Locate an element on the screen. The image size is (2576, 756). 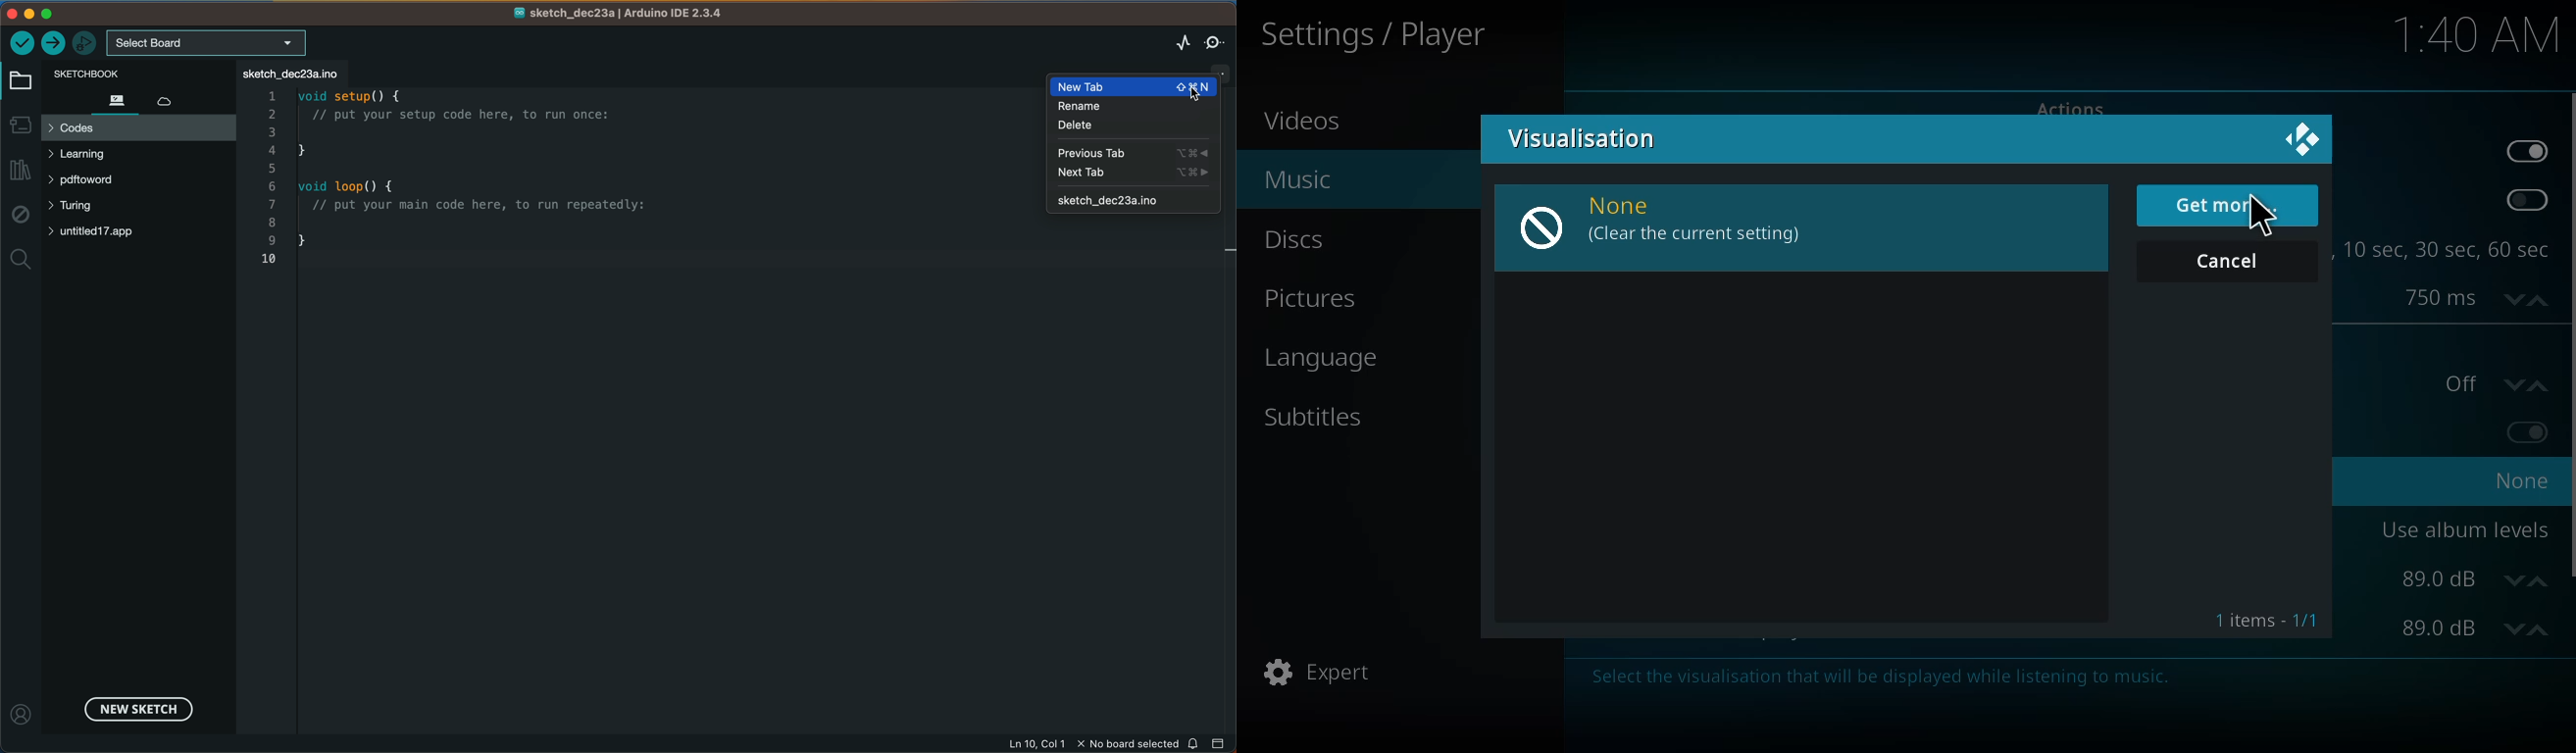
none is located at coordinates (2523, 479).